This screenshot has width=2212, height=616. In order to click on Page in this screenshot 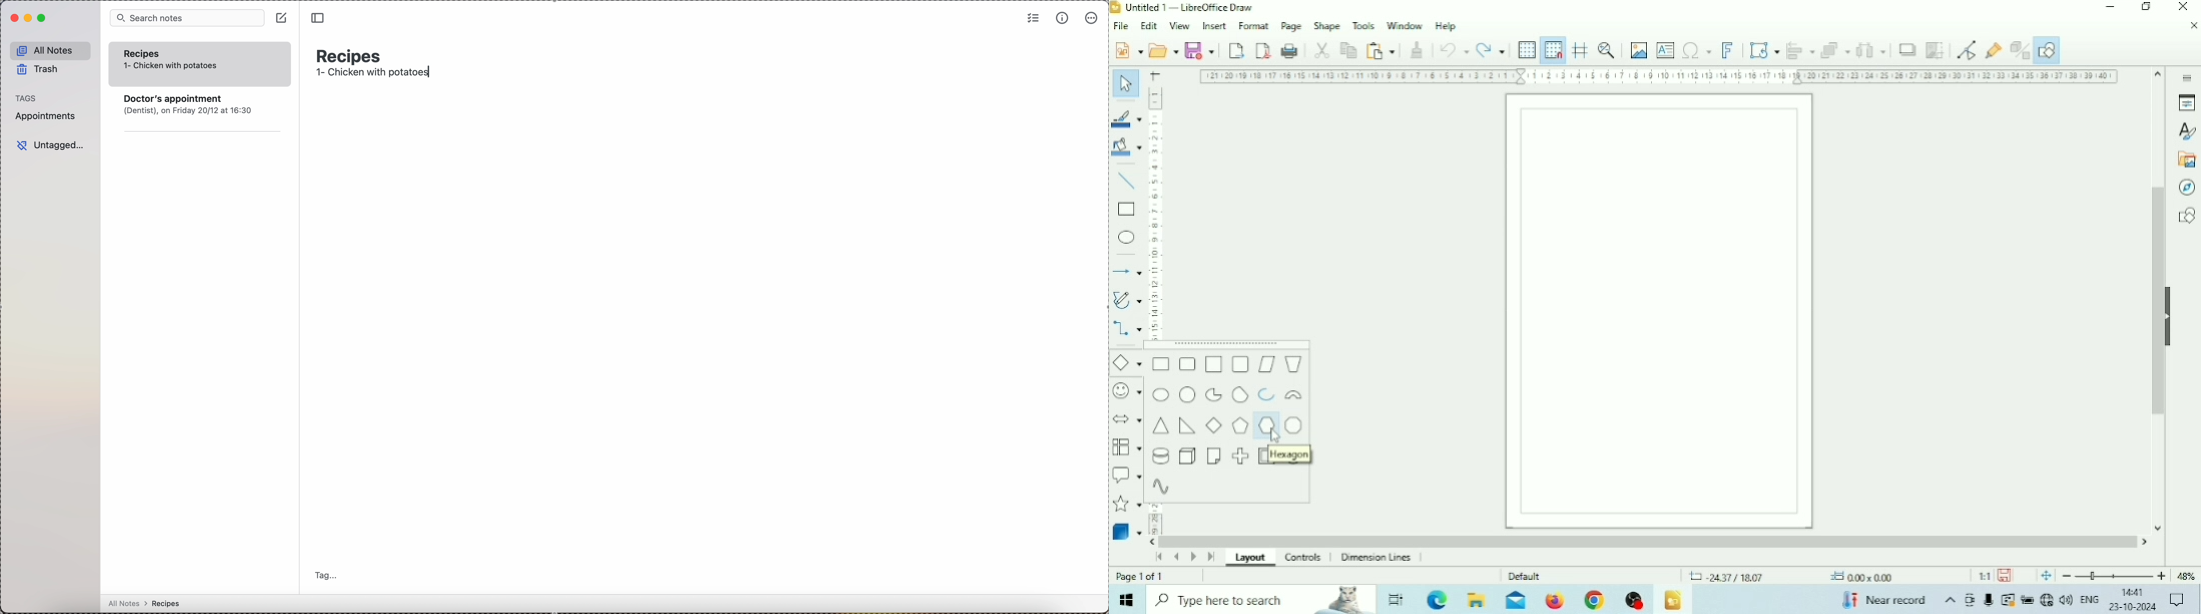, I will do `click(1292, 25)`.